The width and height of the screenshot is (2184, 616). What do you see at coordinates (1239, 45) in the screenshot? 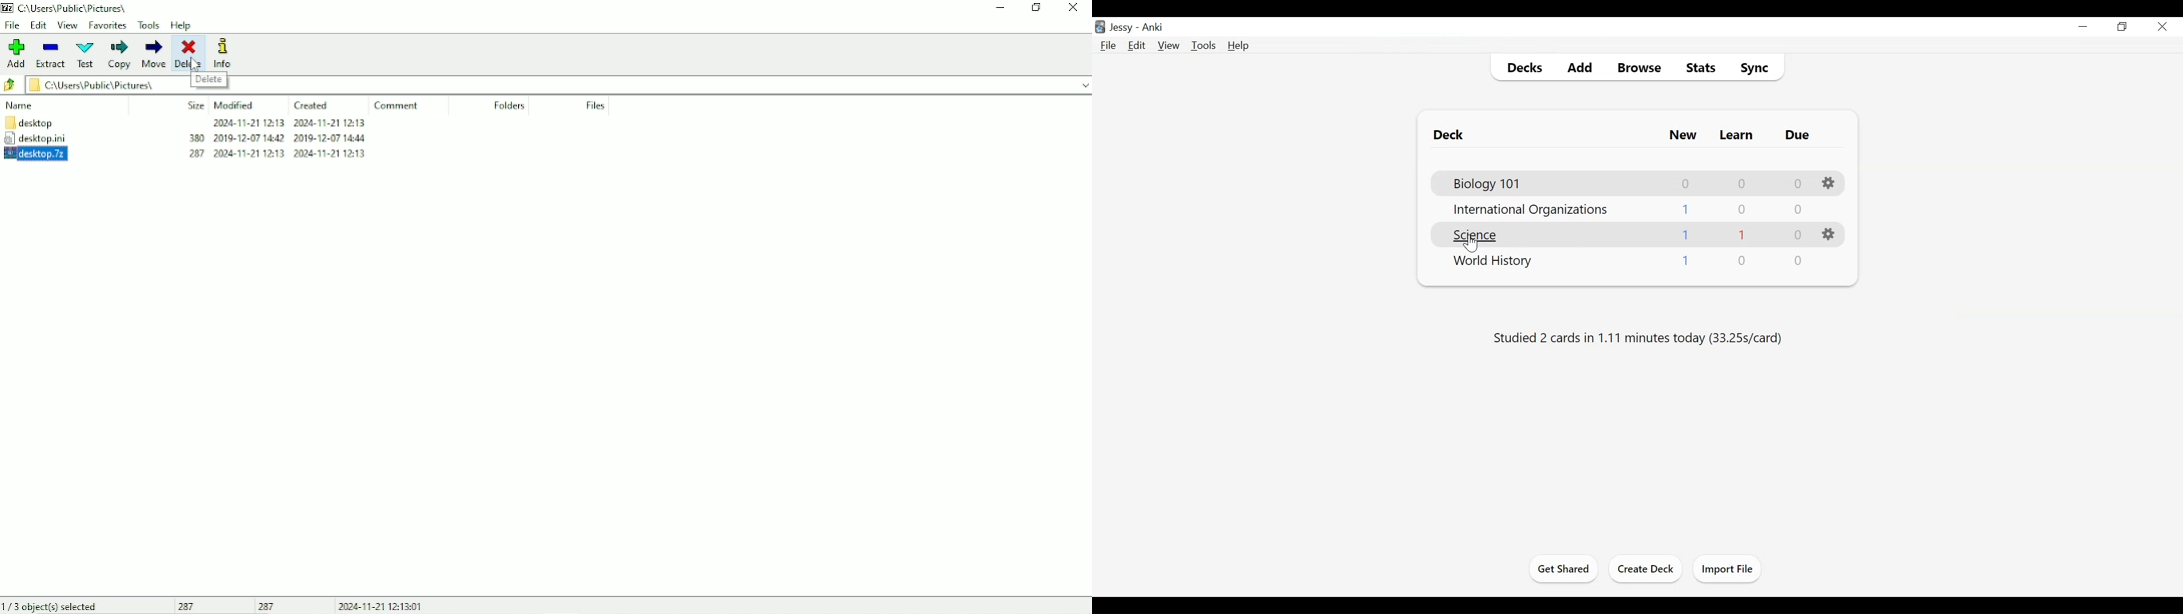
I see `Help` at bounding box center [1239, 45].